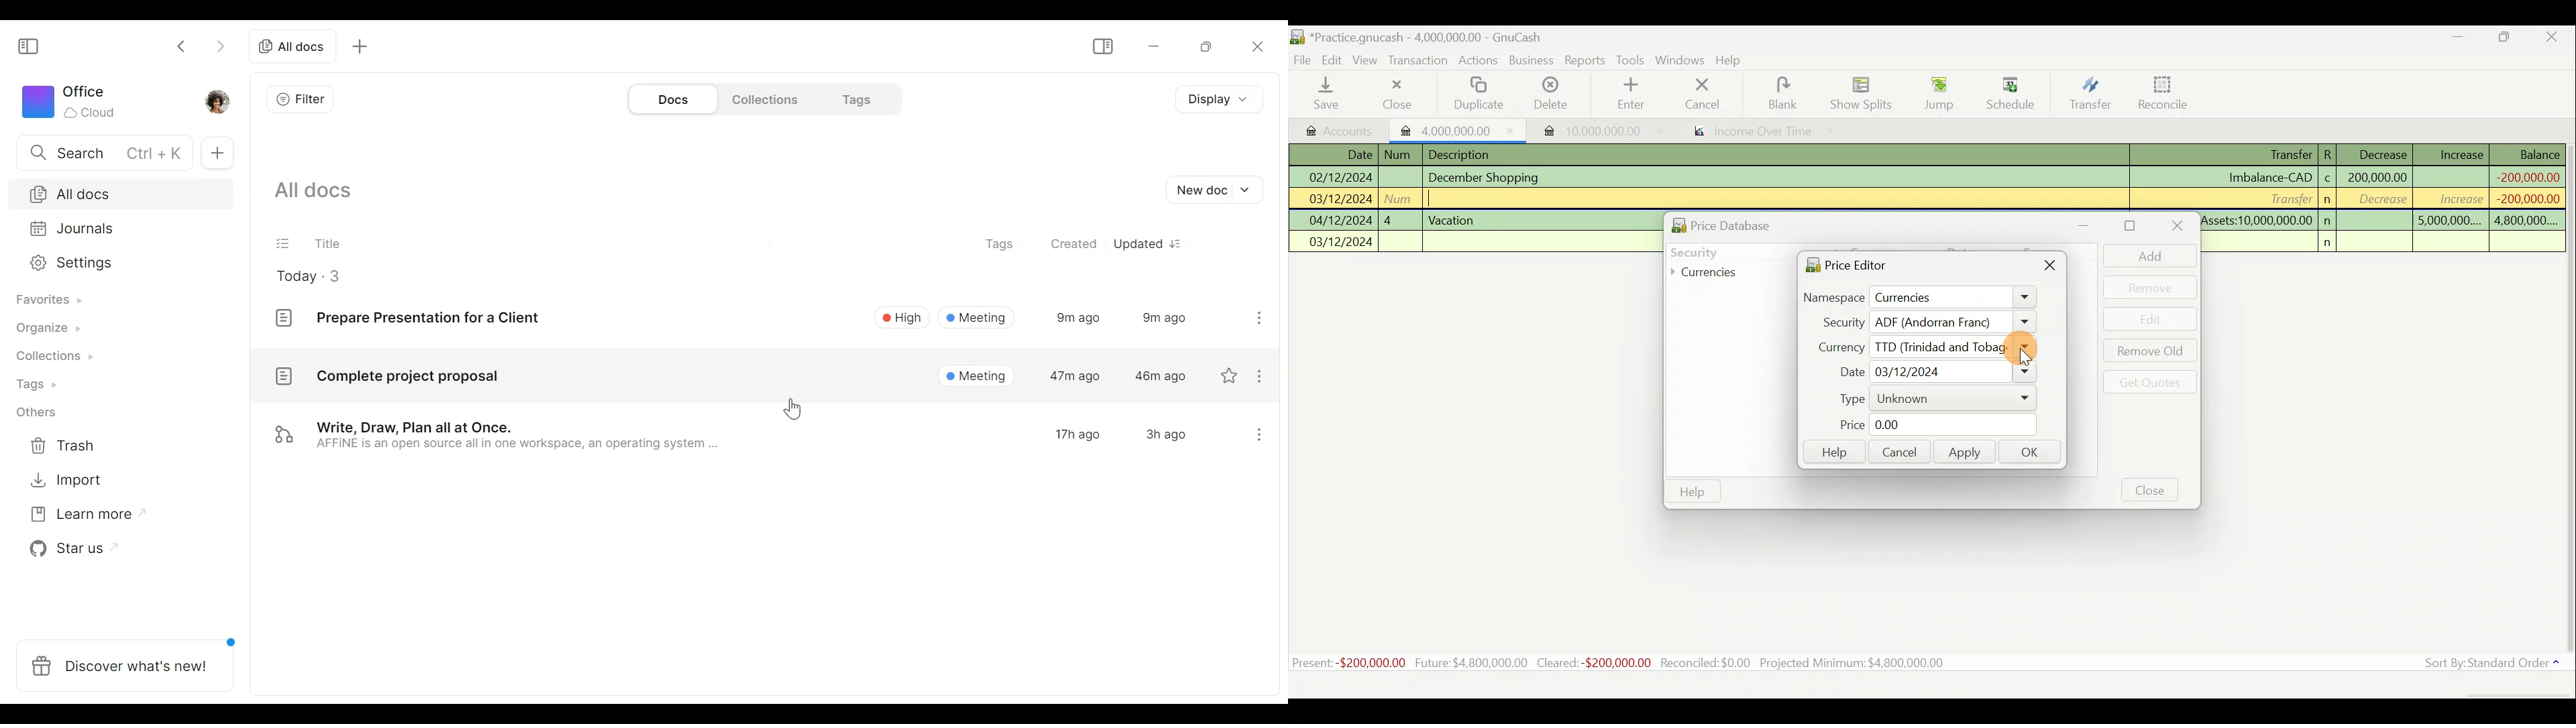  What do you see at coordinates (1833, 452) in the screenshot?
I see `Help` at bounding box center [1833, 452].